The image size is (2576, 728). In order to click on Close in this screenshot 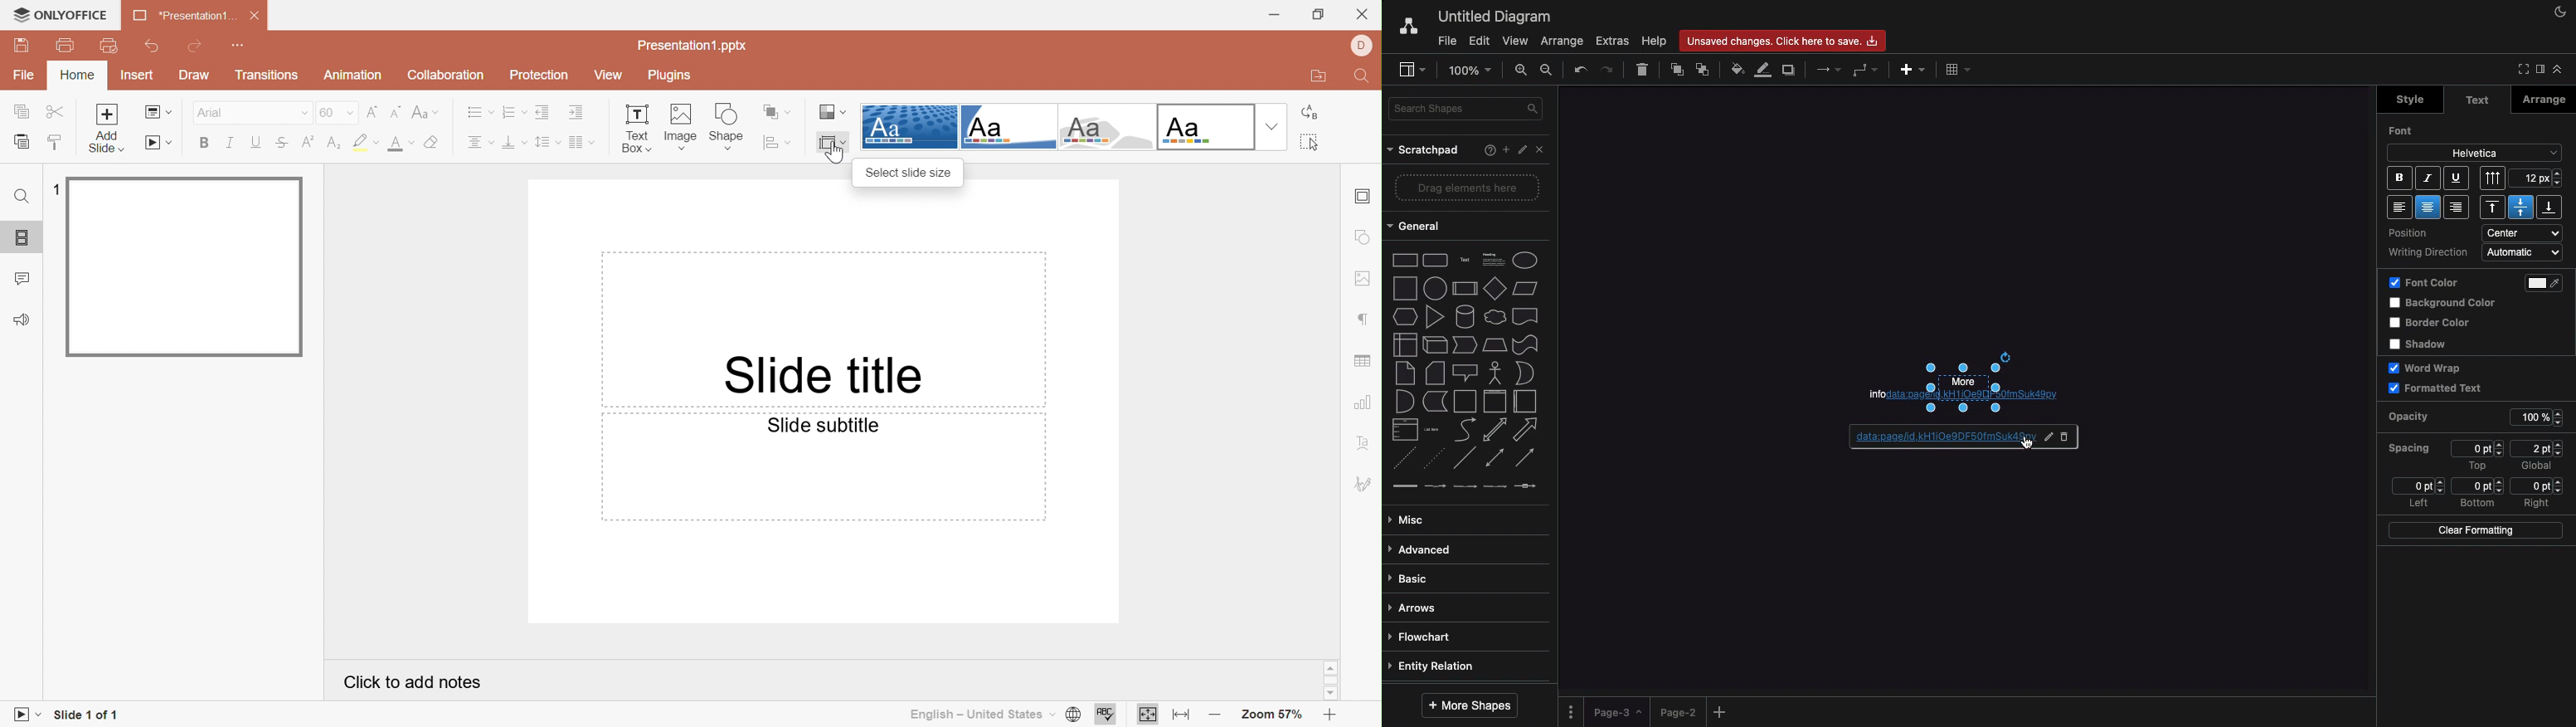, I will do `click(1362, 15)`.